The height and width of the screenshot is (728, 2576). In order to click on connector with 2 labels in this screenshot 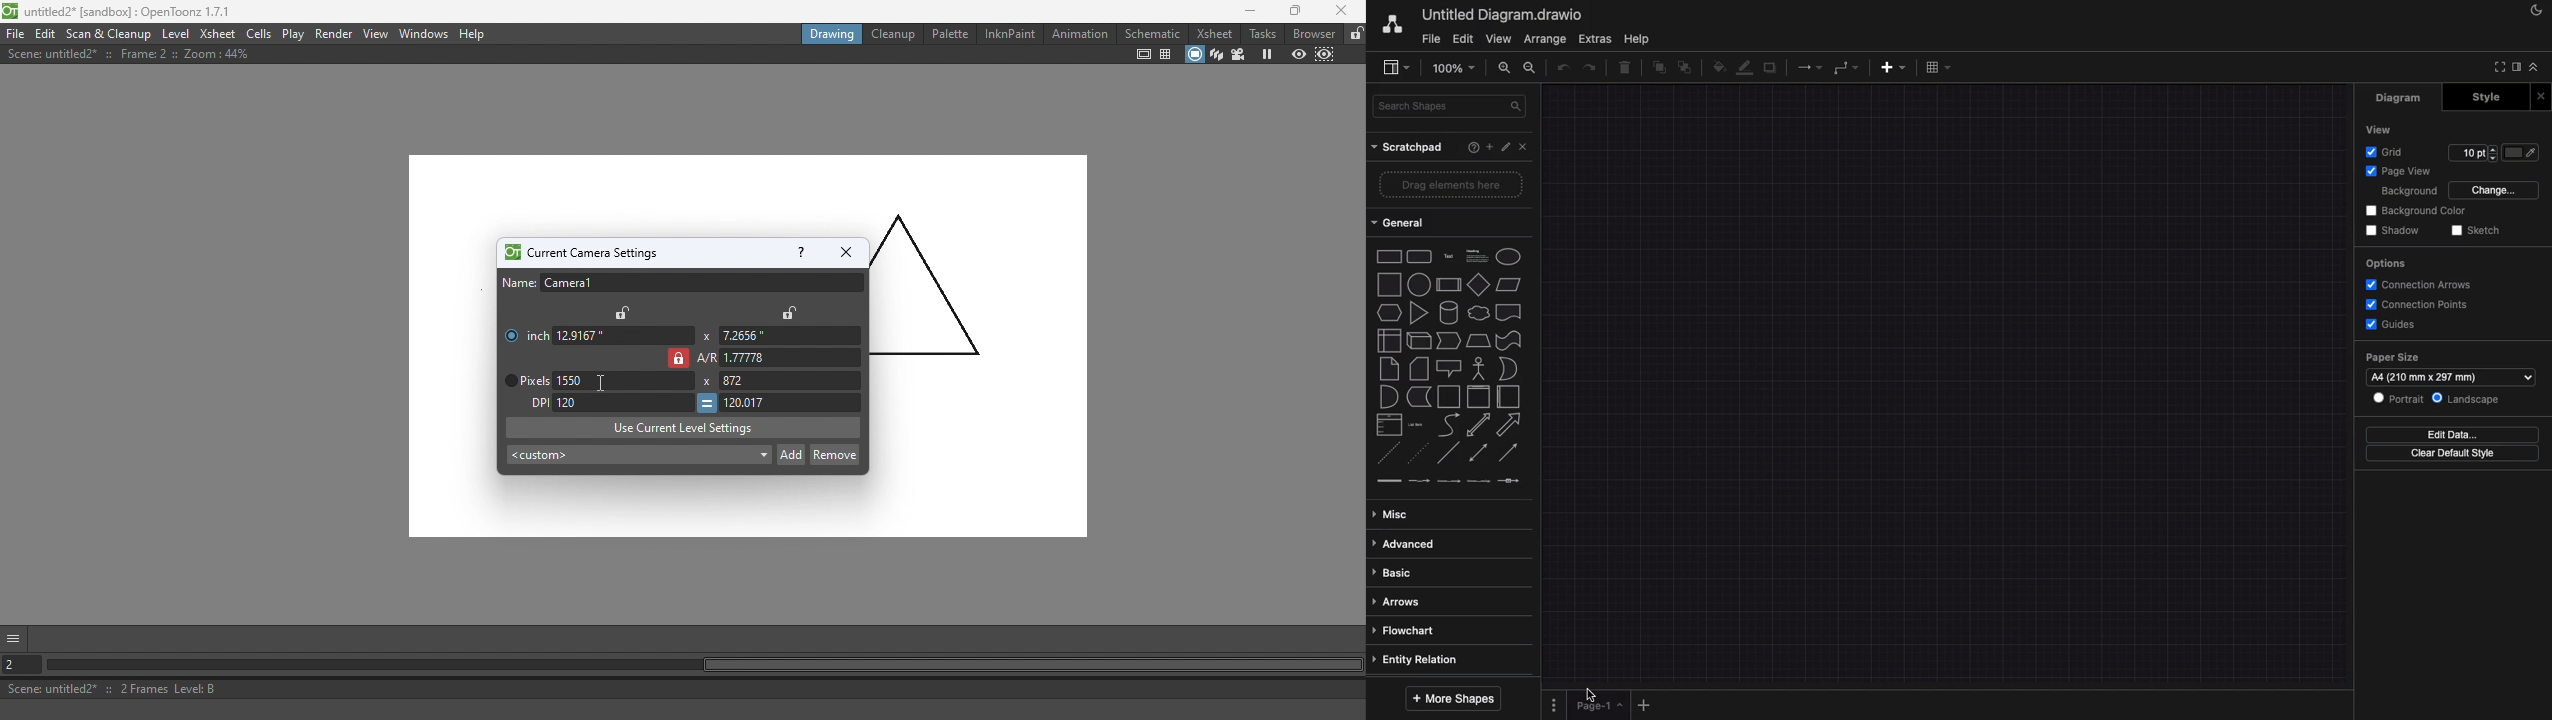, I will do `click(1448, 480)`.